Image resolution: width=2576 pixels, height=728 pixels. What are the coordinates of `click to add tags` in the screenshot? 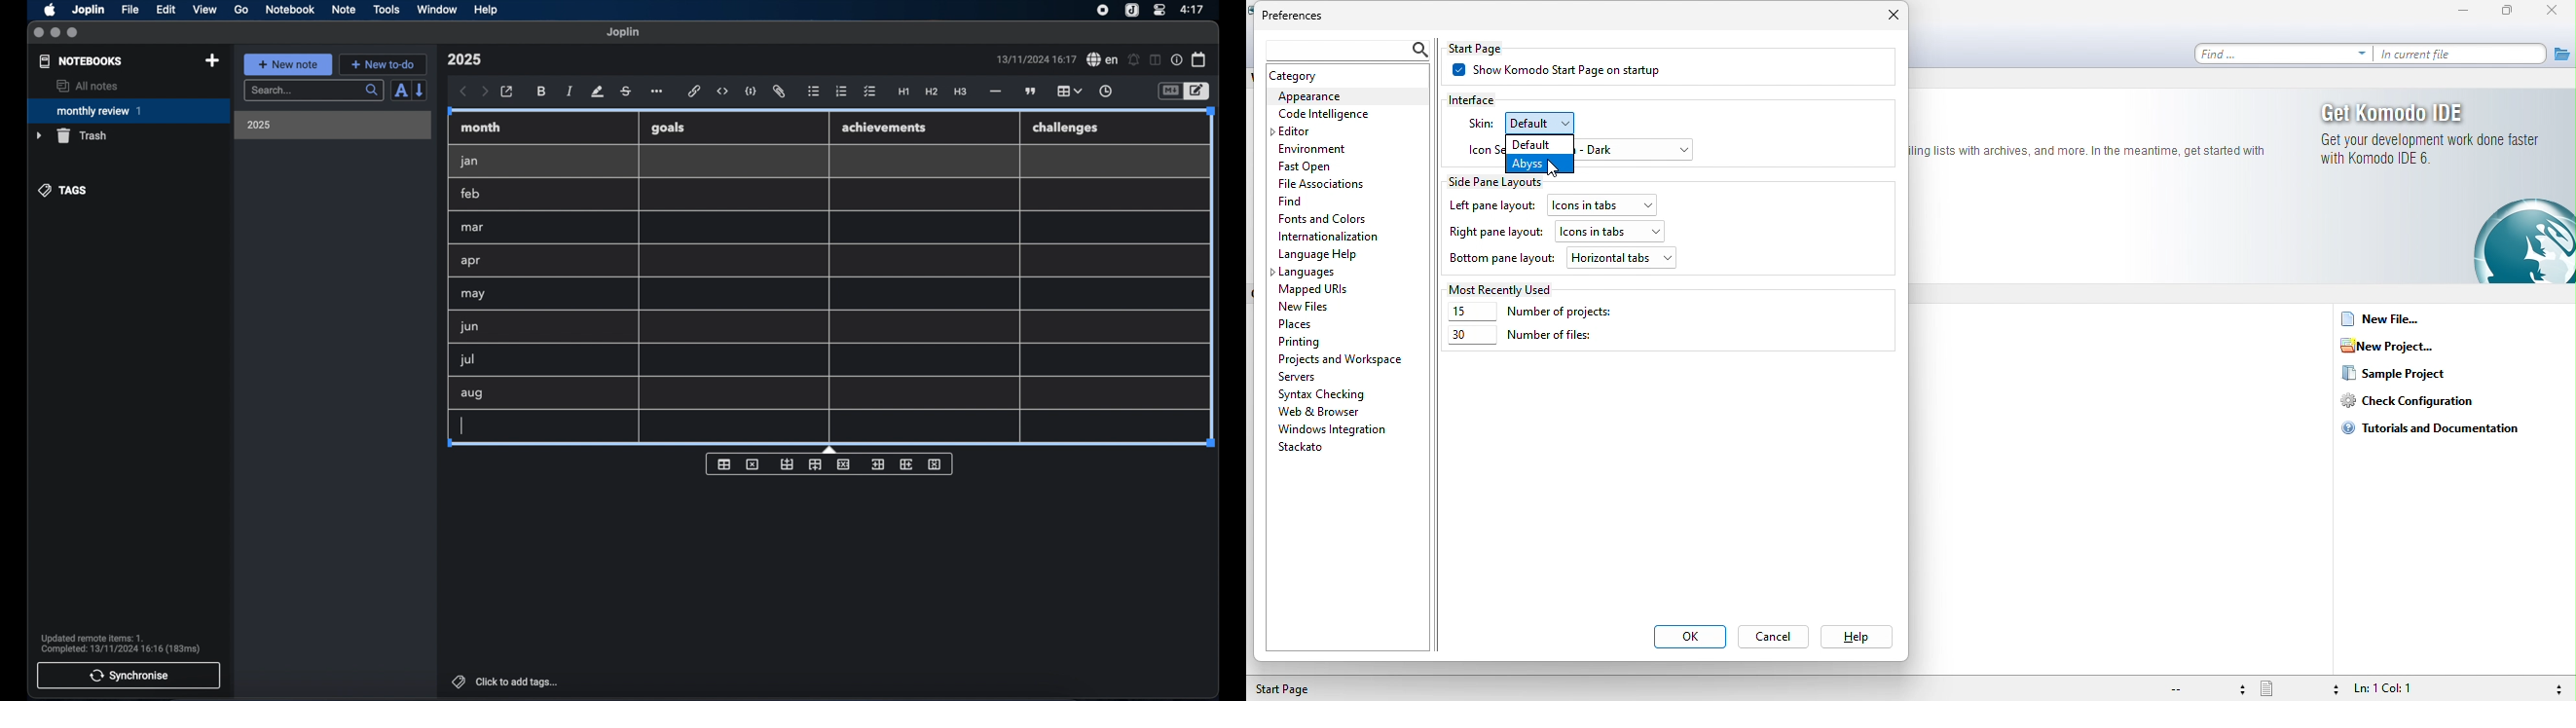 It's located at (506, 682).